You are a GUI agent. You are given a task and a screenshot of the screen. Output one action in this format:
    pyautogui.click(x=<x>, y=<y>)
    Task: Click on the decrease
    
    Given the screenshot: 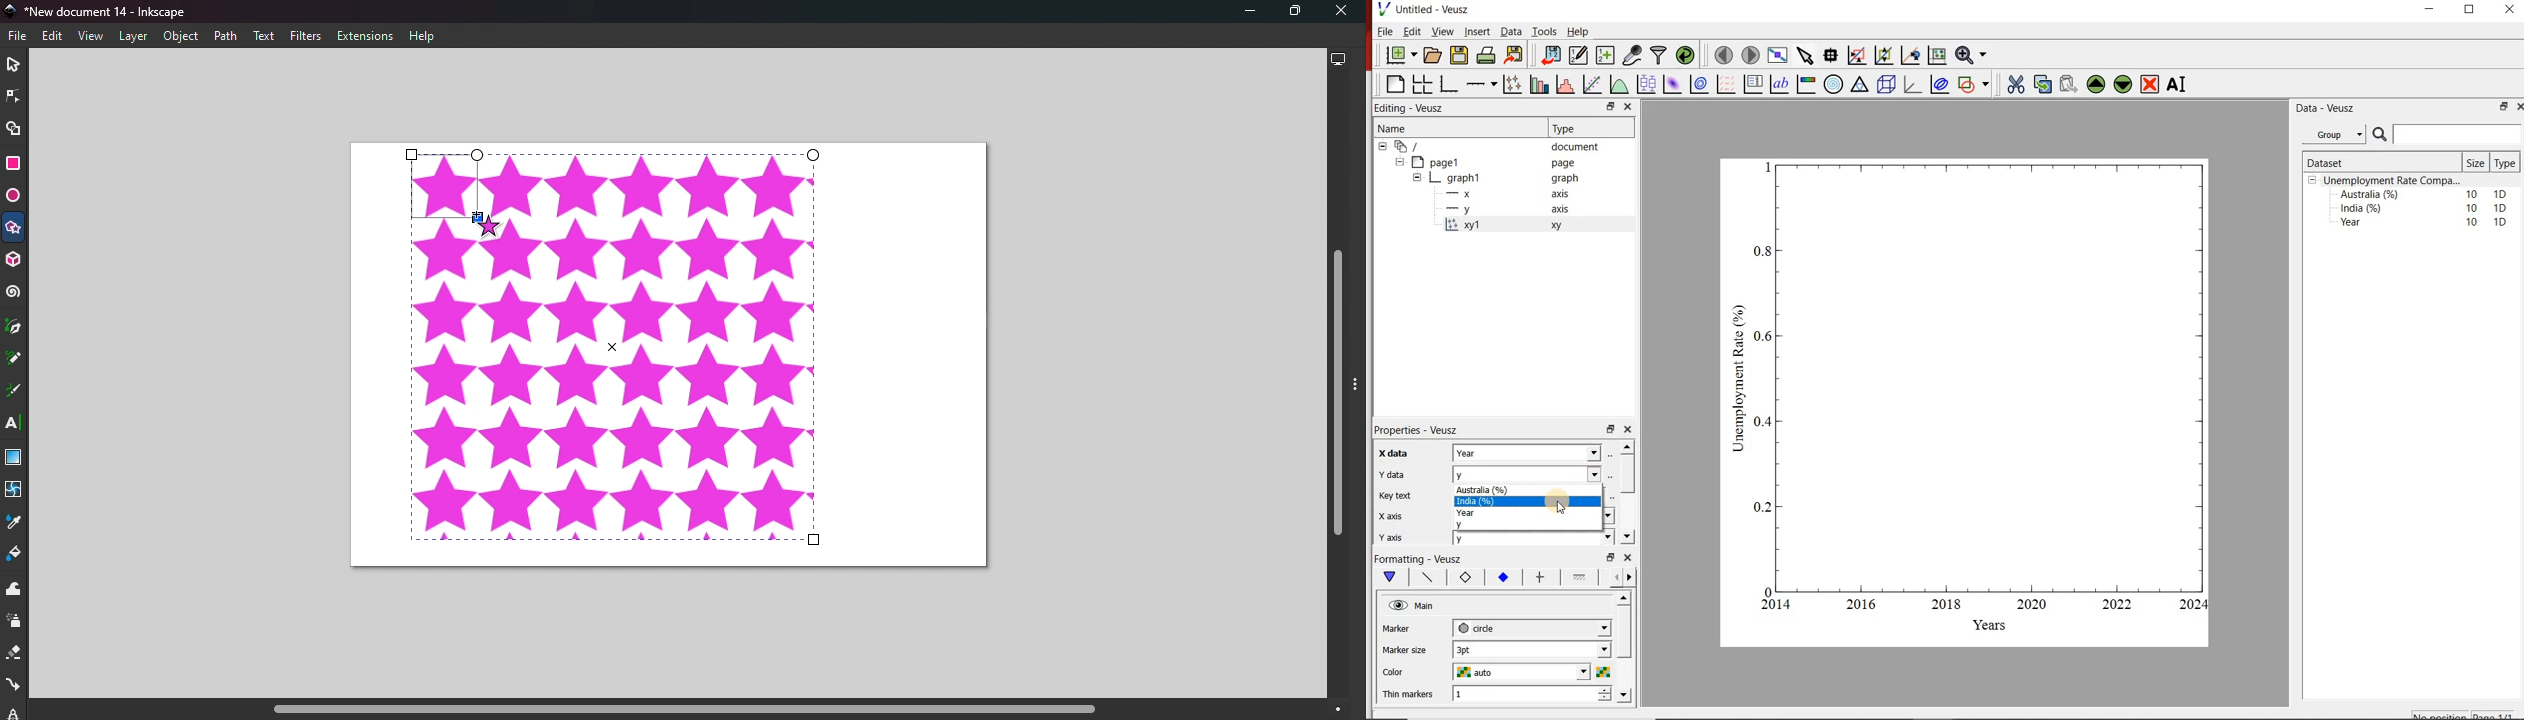 What is the action you would take?
    pyautogui.click(x=1605, y=701)
    